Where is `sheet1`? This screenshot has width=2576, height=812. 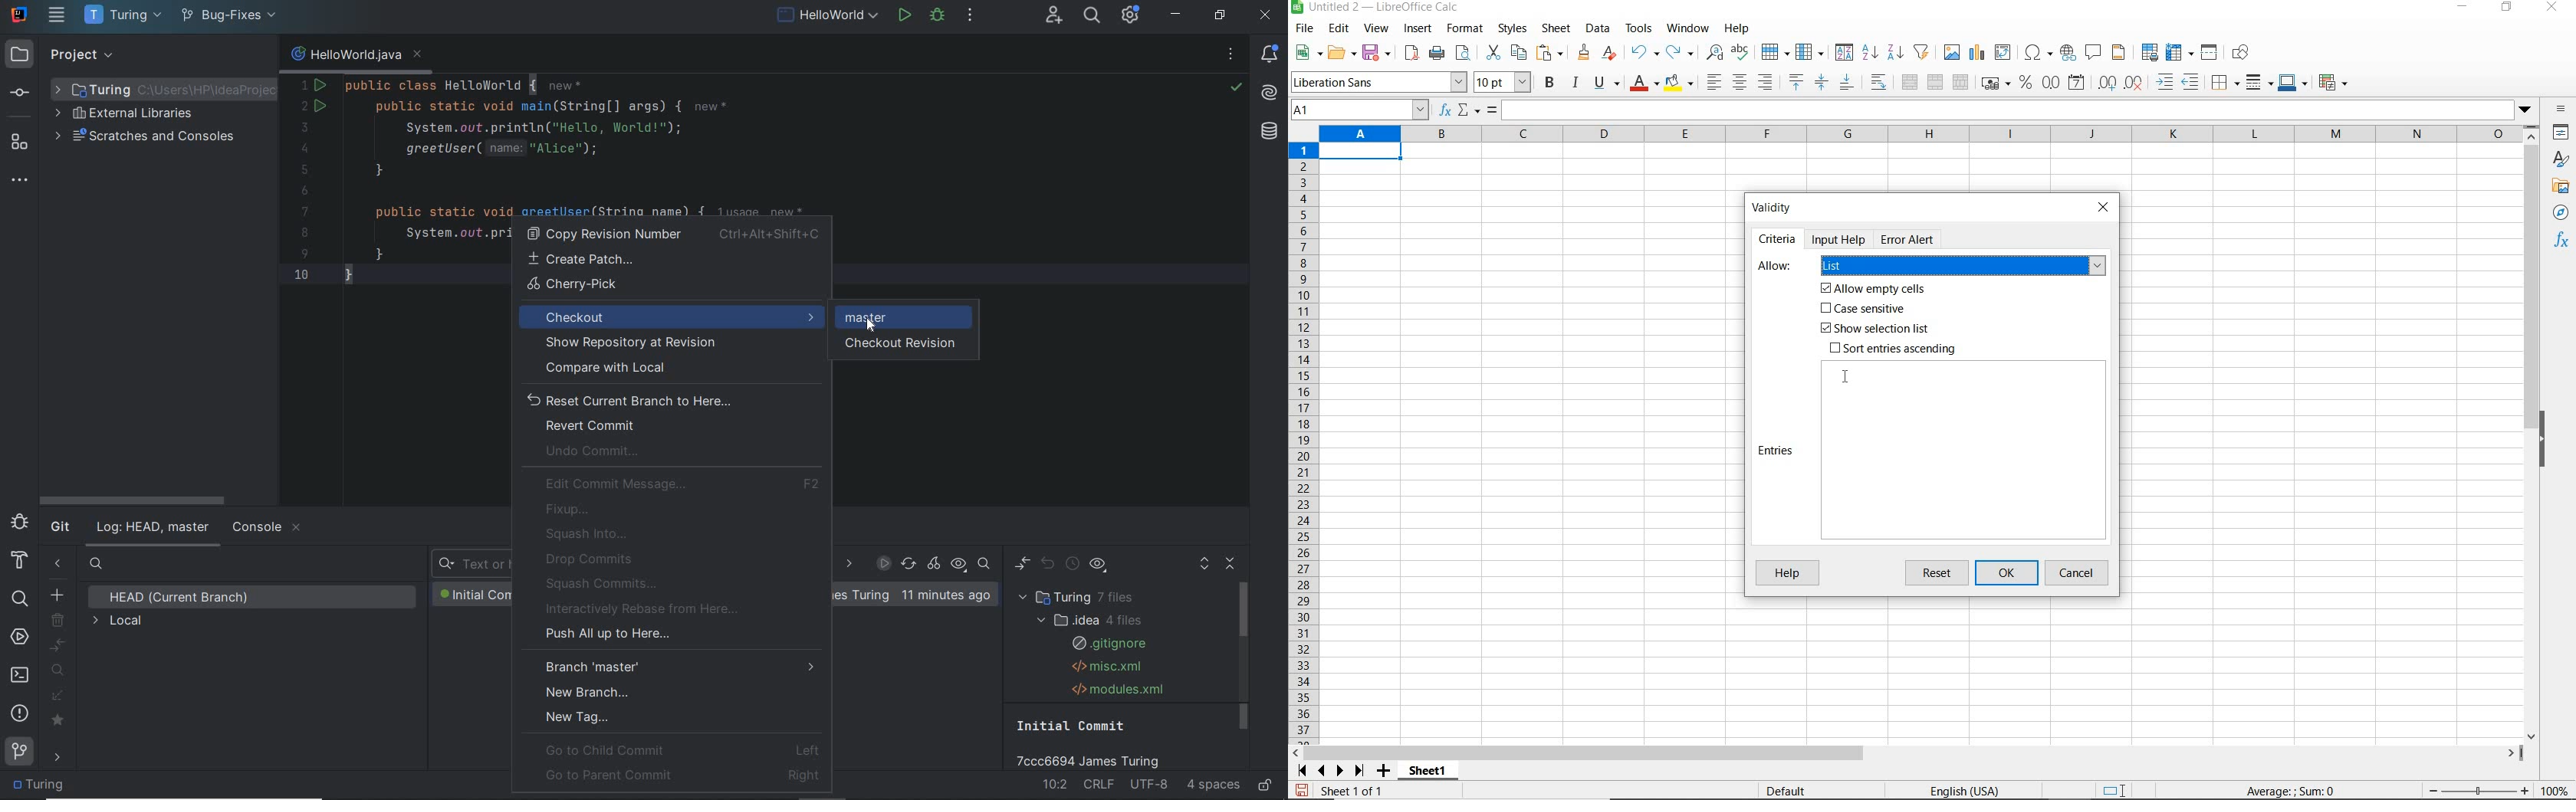 sheet1 is located at coordinates (1427, 773).